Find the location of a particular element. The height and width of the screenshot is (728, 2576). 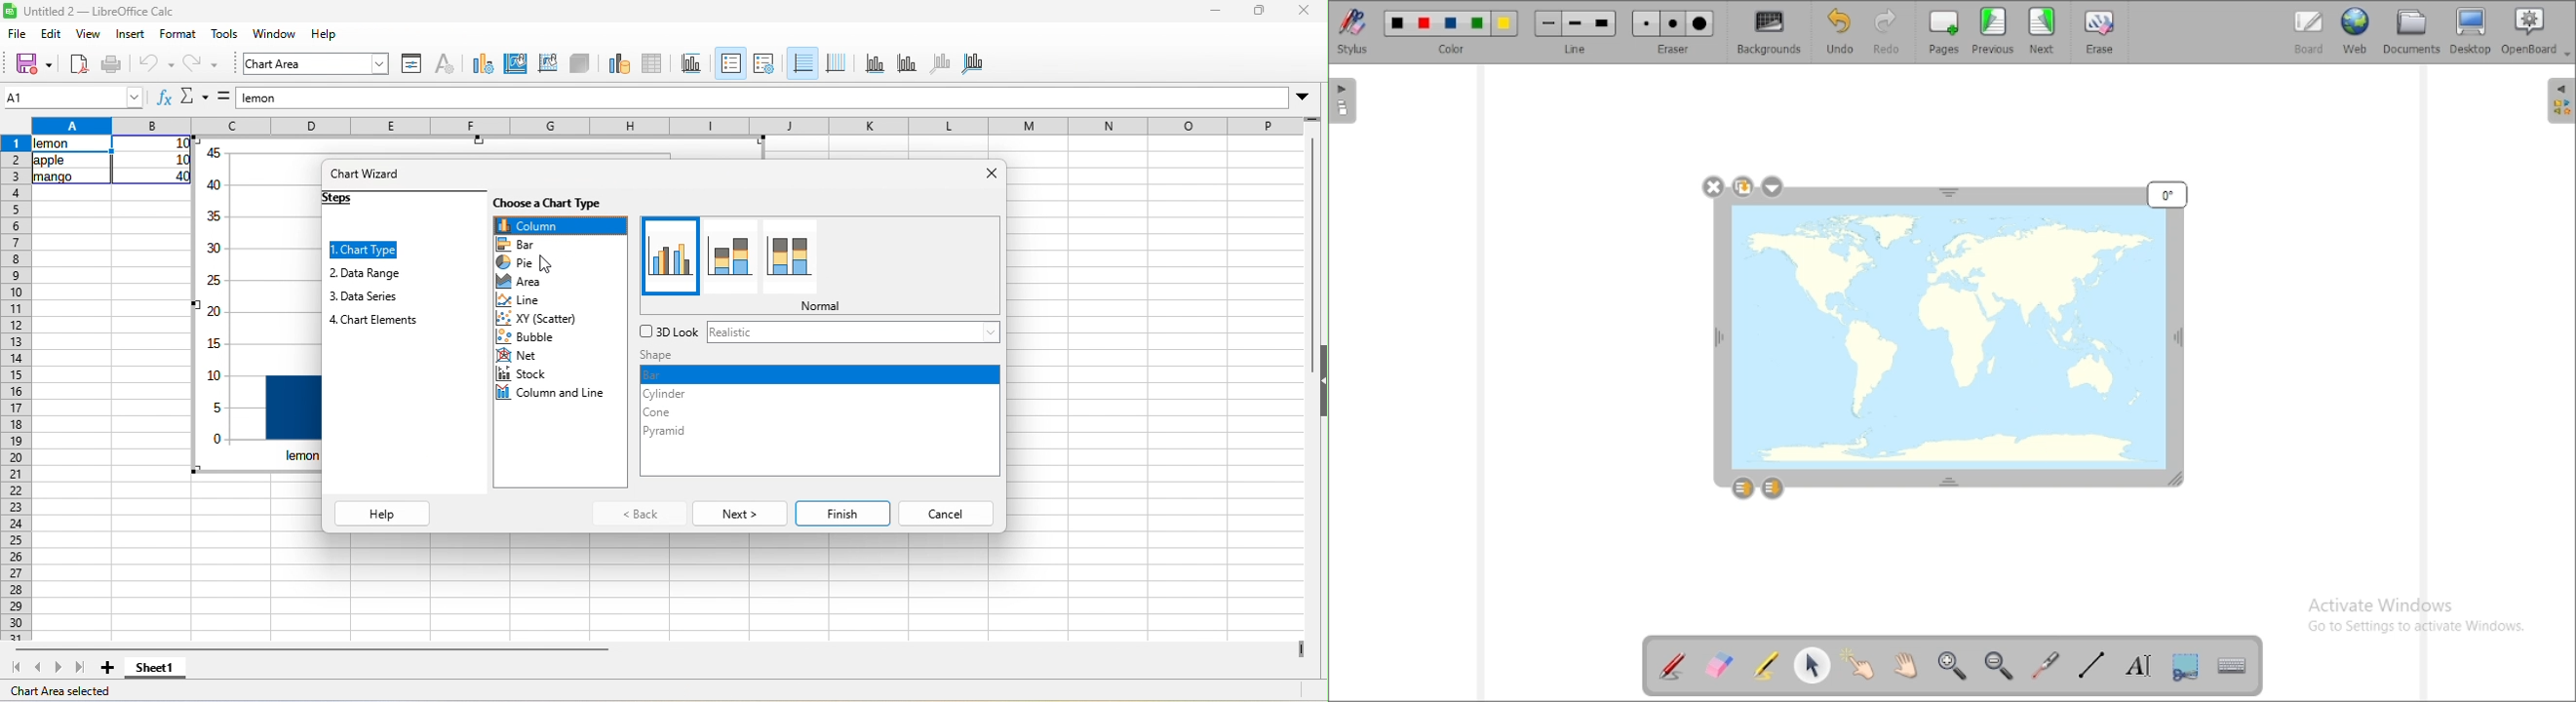

scroll page is located at coordinates (1905, 664).